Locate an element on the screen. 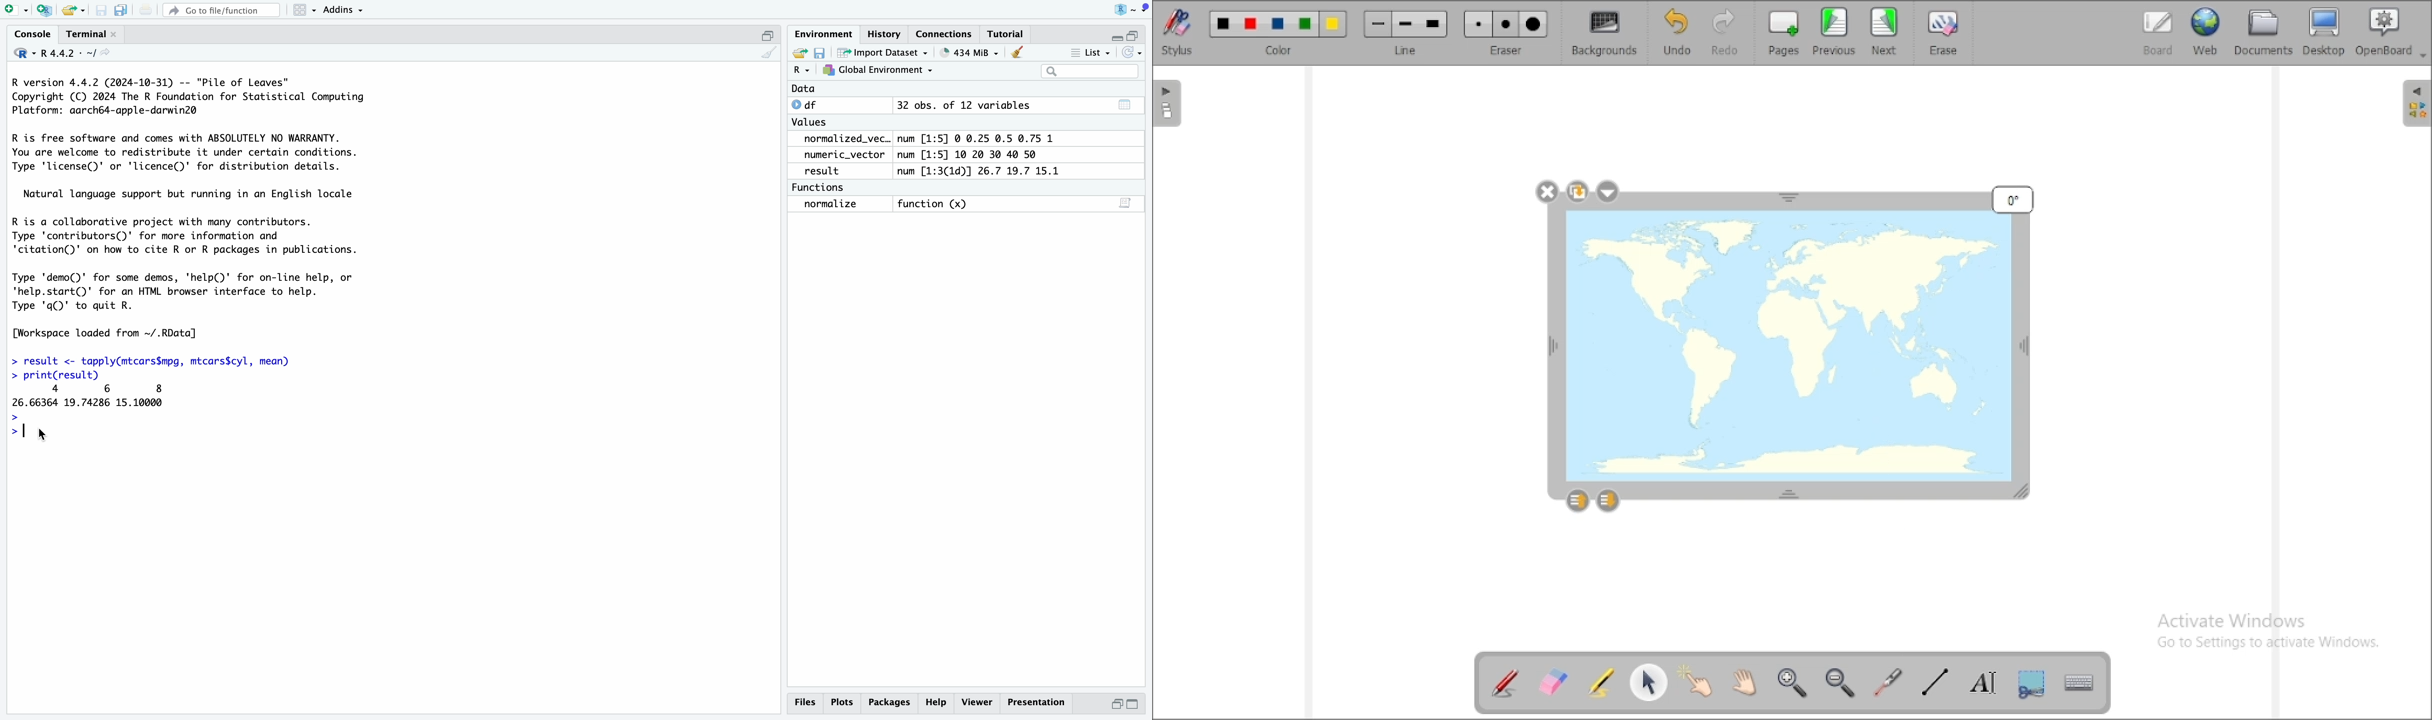 The height and width of the screenshot is (728, 2436). Half hide is located at coordinates (768, 34).